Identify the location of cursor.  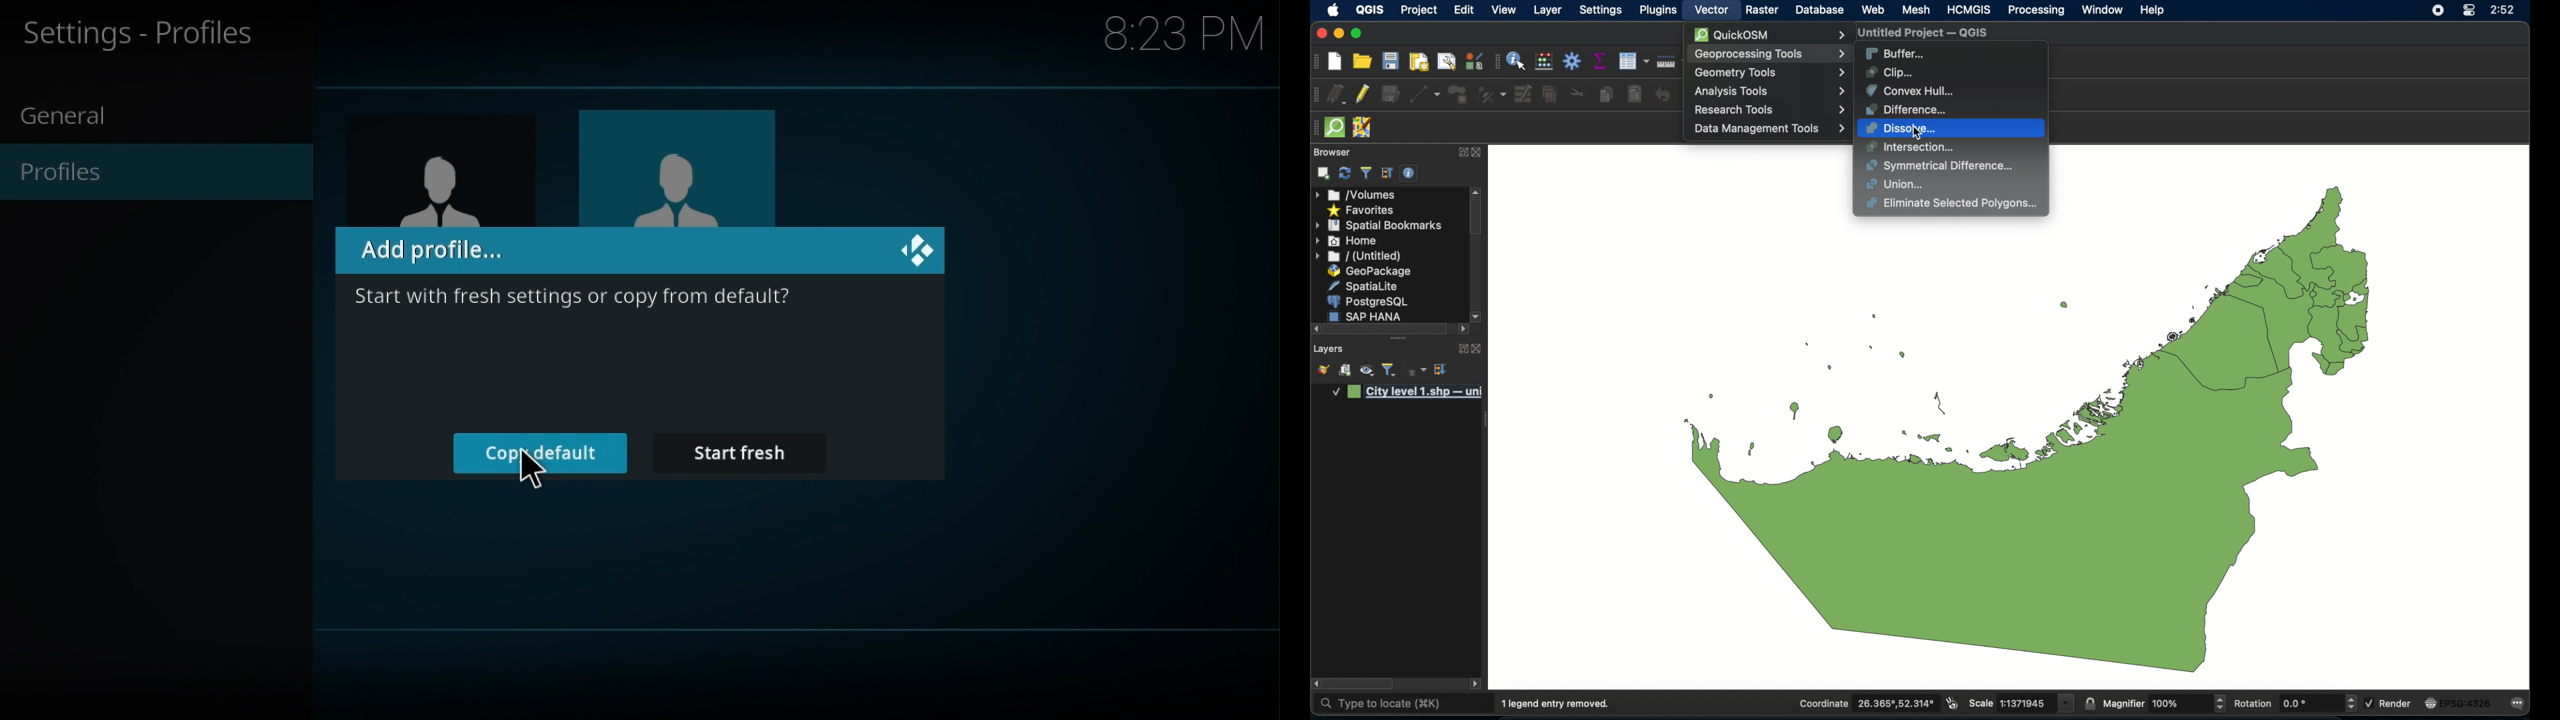
(542, 476).